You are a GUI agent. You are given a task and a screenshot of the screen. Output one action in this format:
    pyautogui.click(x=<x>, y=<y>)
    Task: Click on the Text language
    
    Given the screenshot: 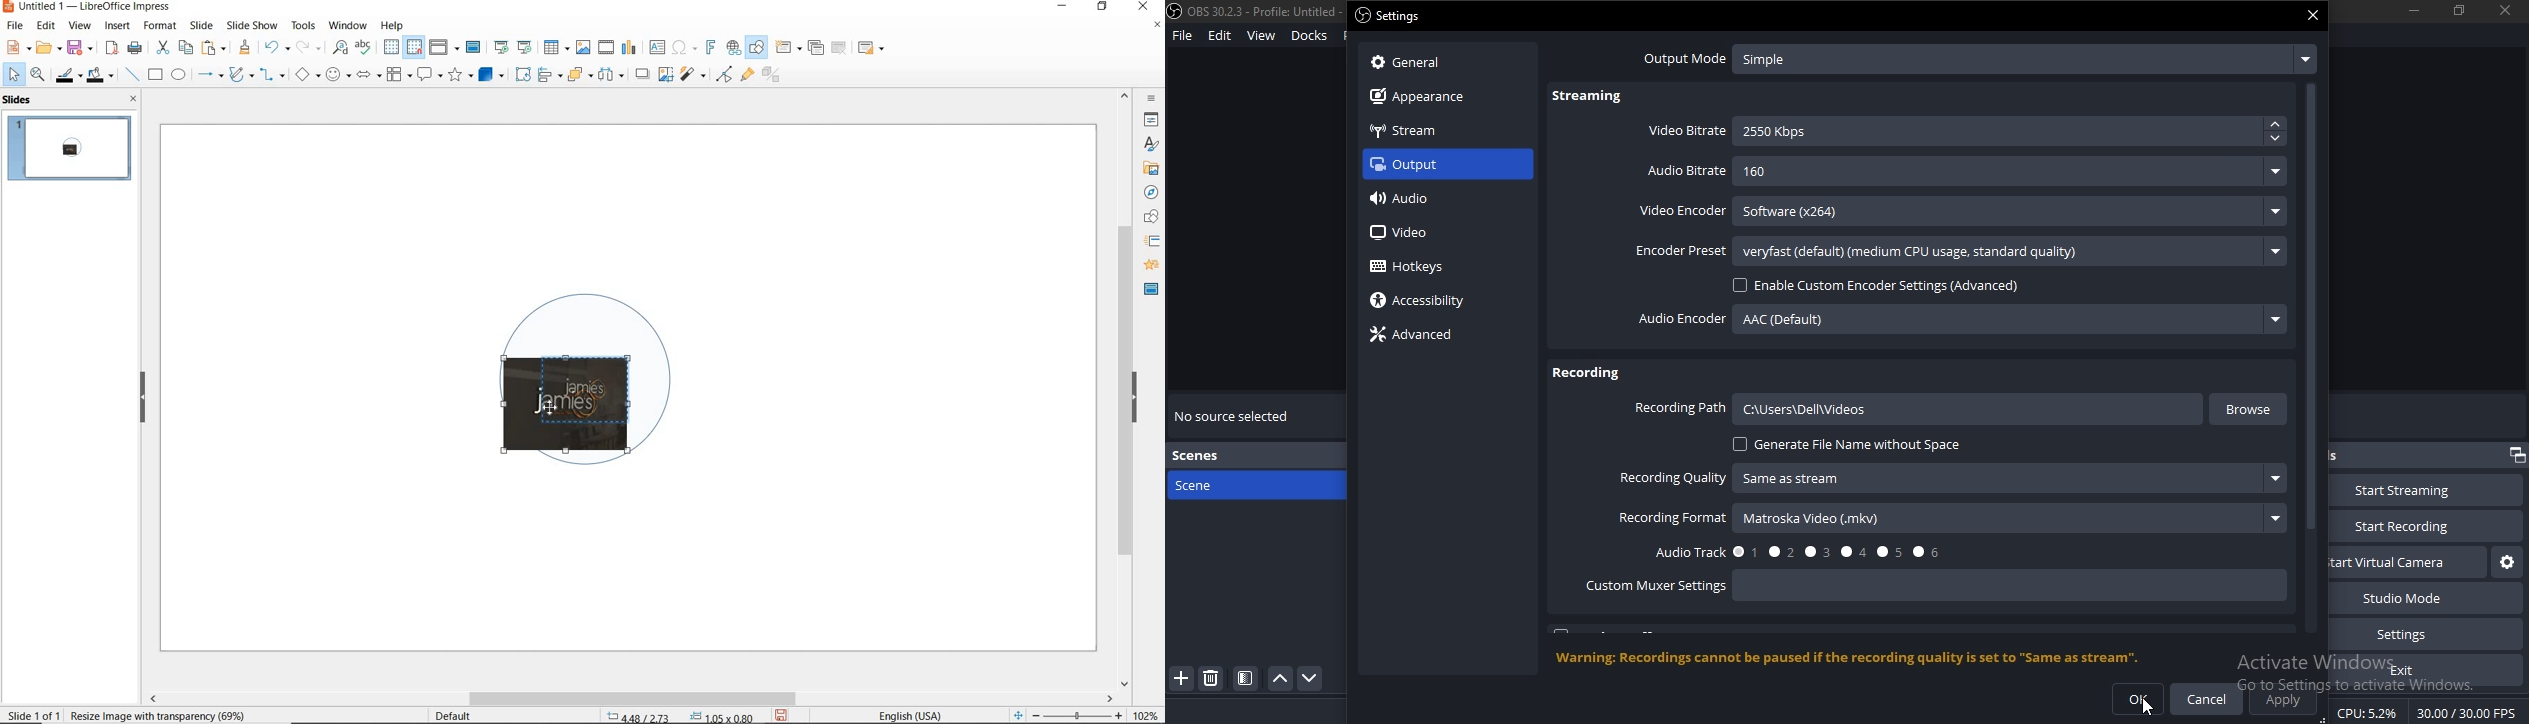 What is the action you would take?
    pyautogui.click(x=908, y=714)
    